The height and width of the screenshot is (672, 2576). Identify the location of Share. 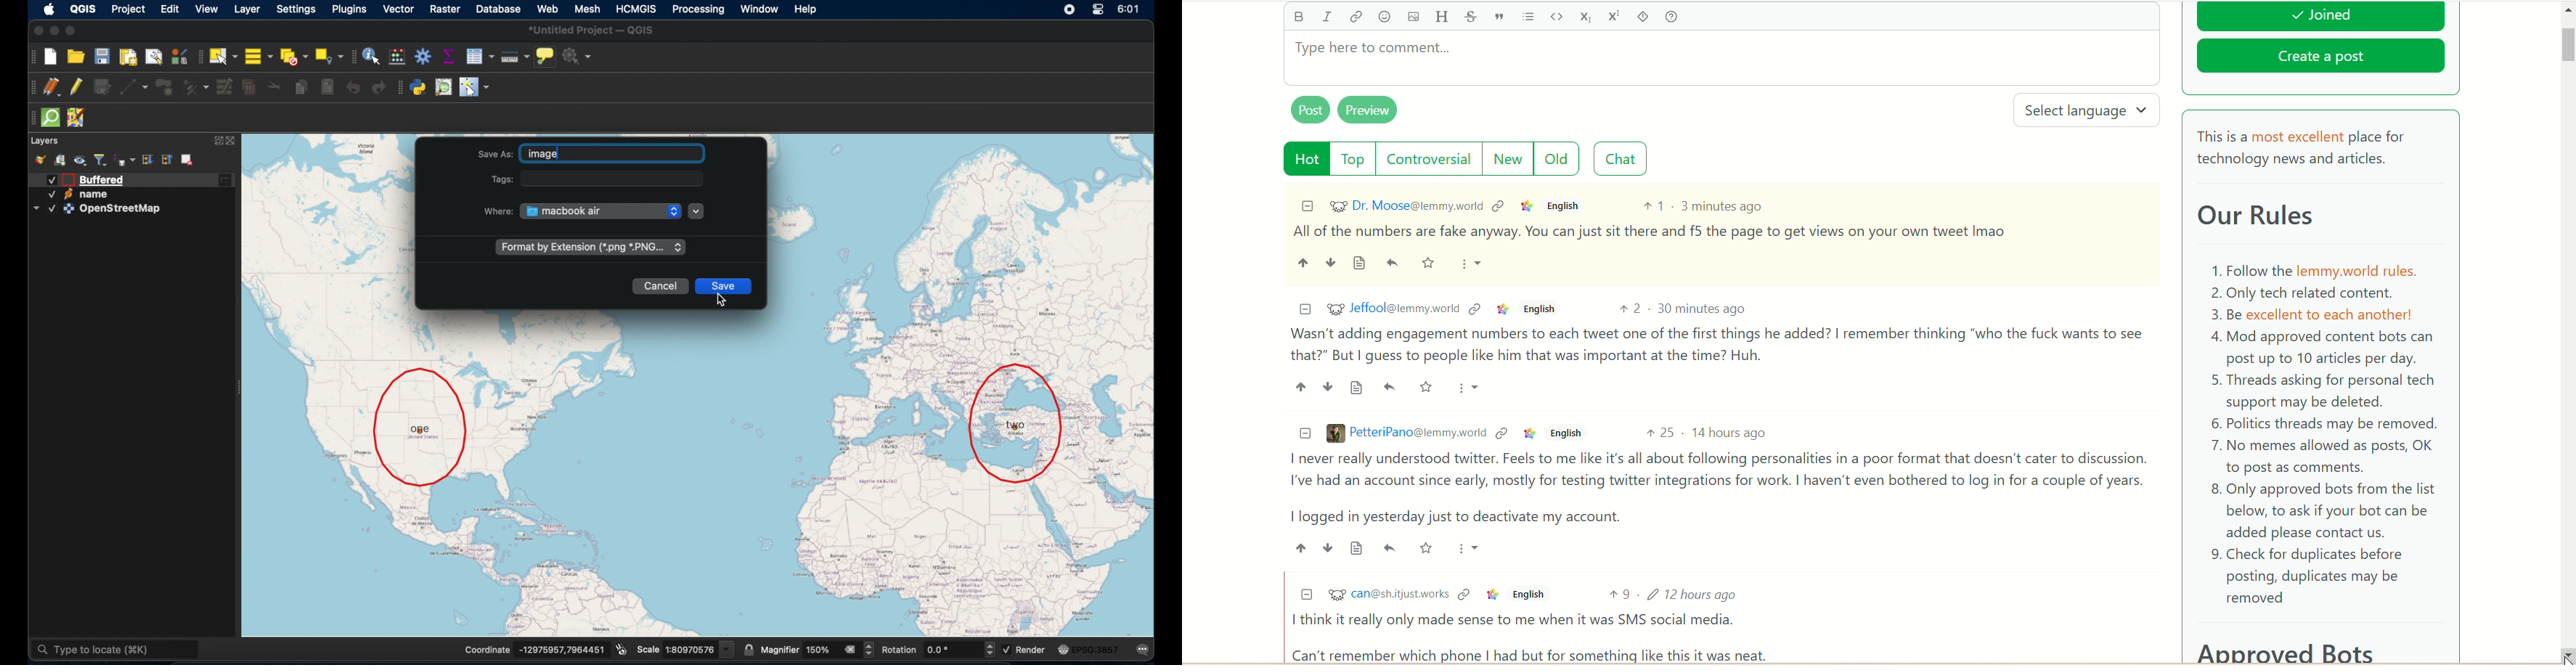
(1390, 547).